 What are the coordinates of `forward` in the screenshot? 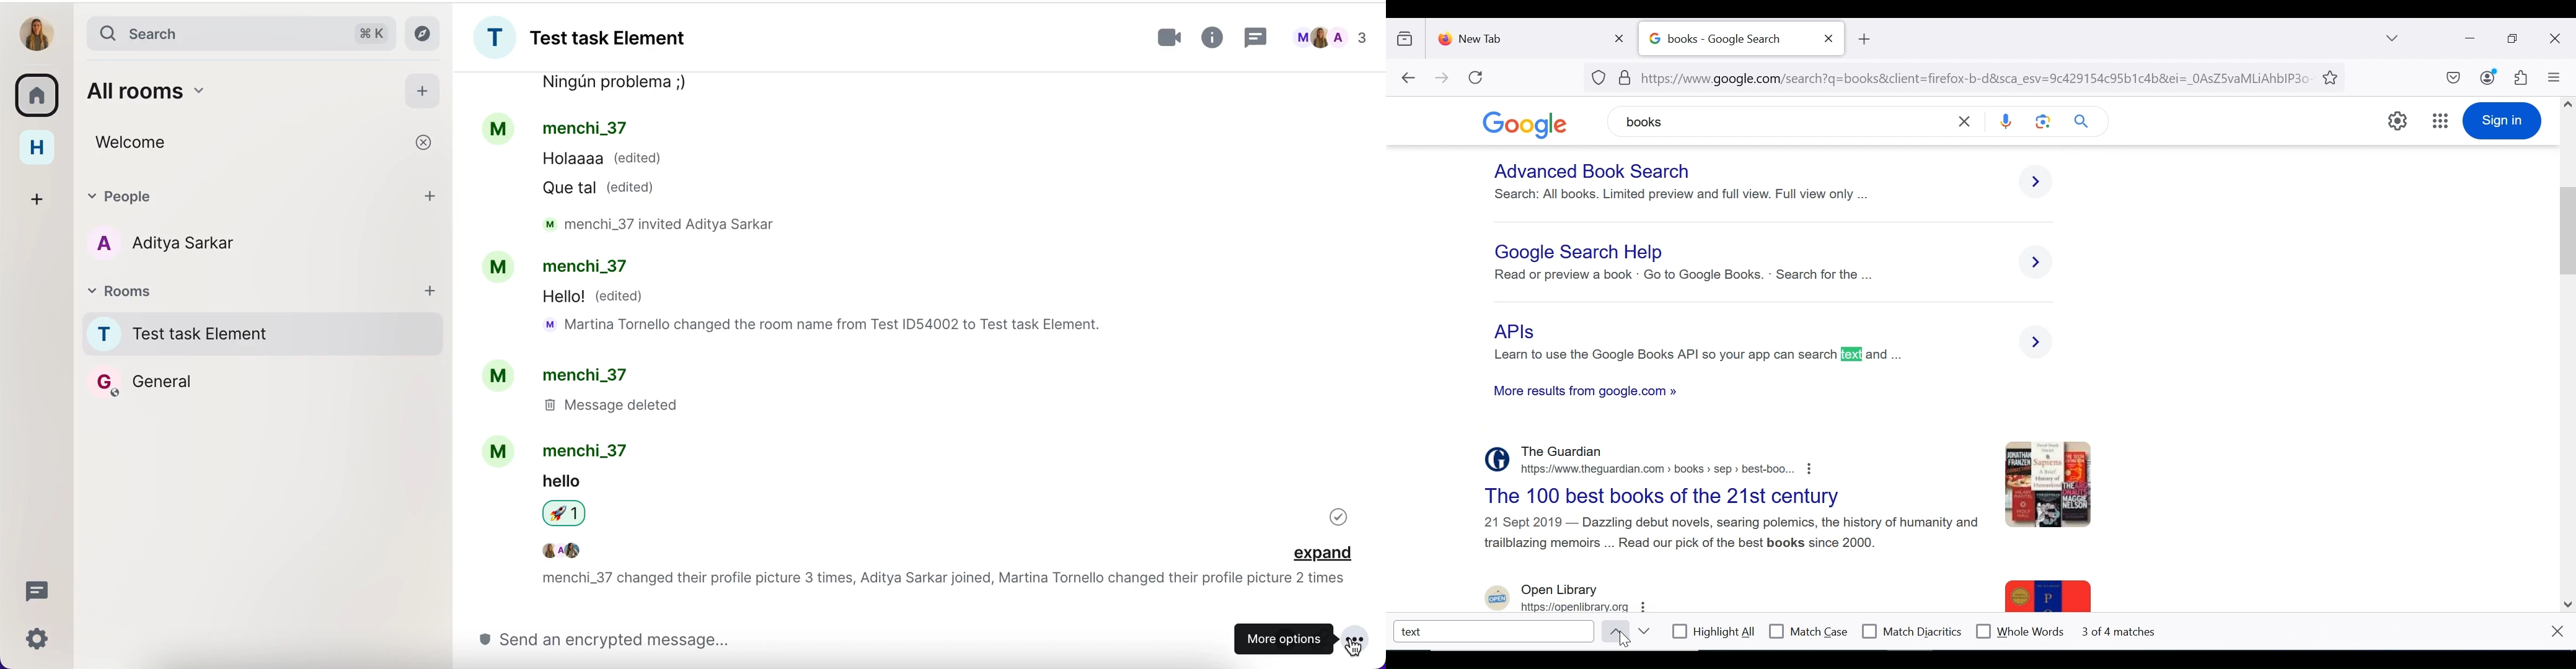 It's located at (1442, 79).